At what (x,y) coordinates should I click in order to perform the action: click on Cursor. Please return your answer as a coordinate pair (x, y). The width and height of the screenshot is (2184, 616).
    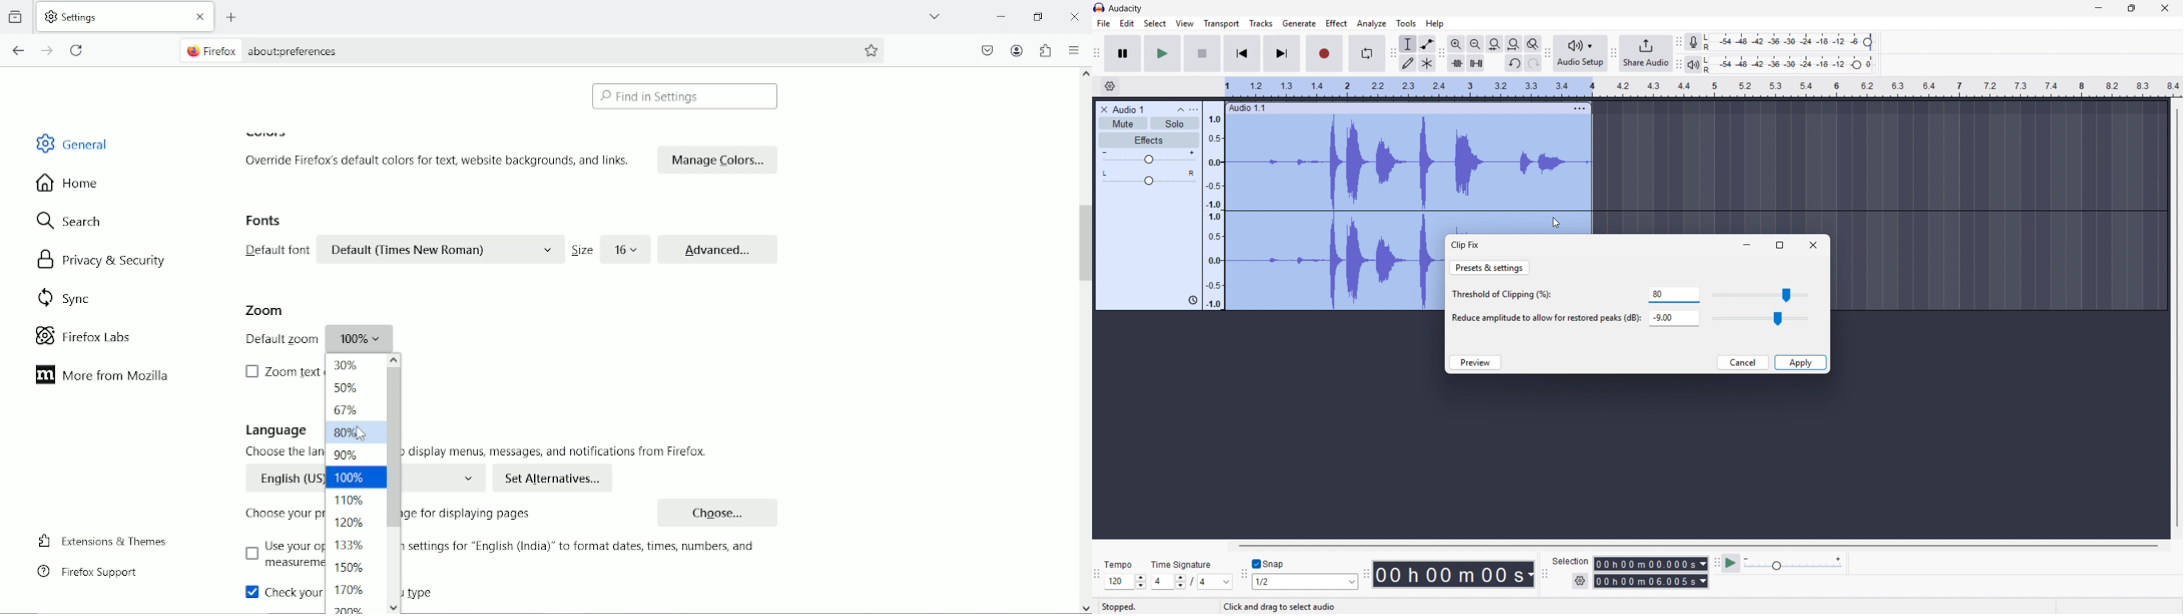
    Looking at the image, I should click on (1556, 223).